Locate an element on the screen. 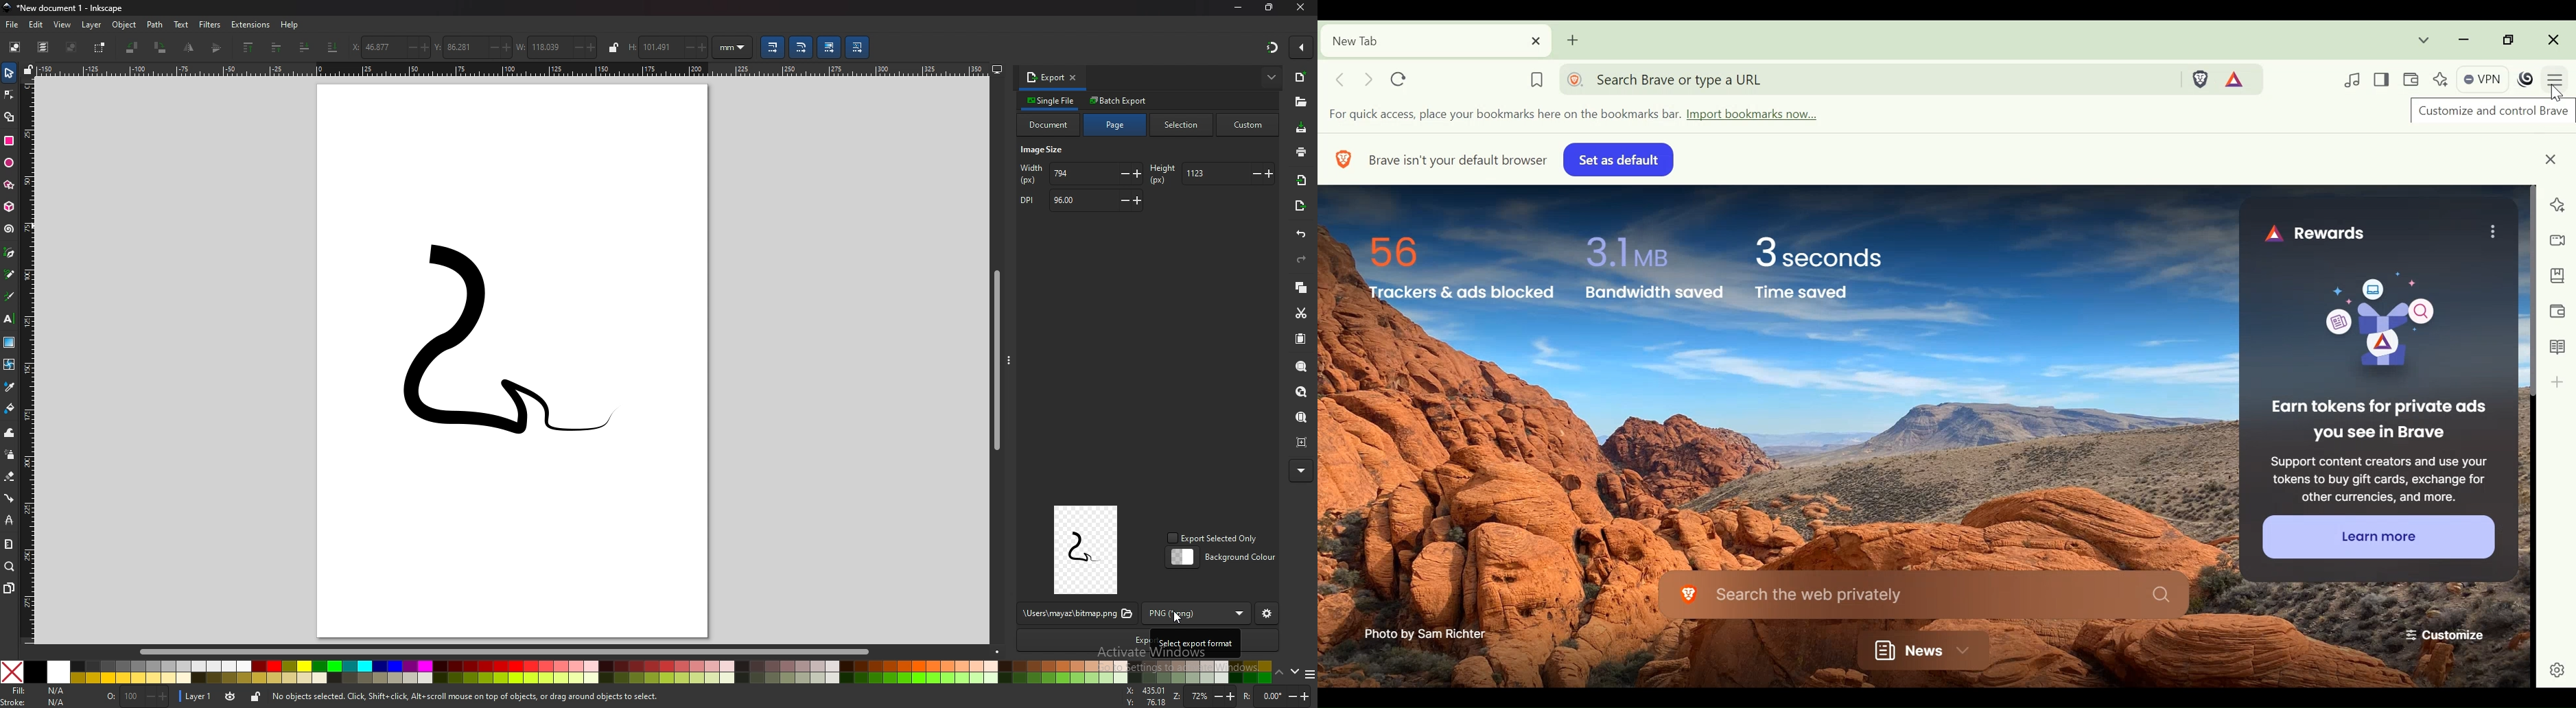 The height and width of the screenshot is (728, 2576). eraser is located at coordinates (10, 477).